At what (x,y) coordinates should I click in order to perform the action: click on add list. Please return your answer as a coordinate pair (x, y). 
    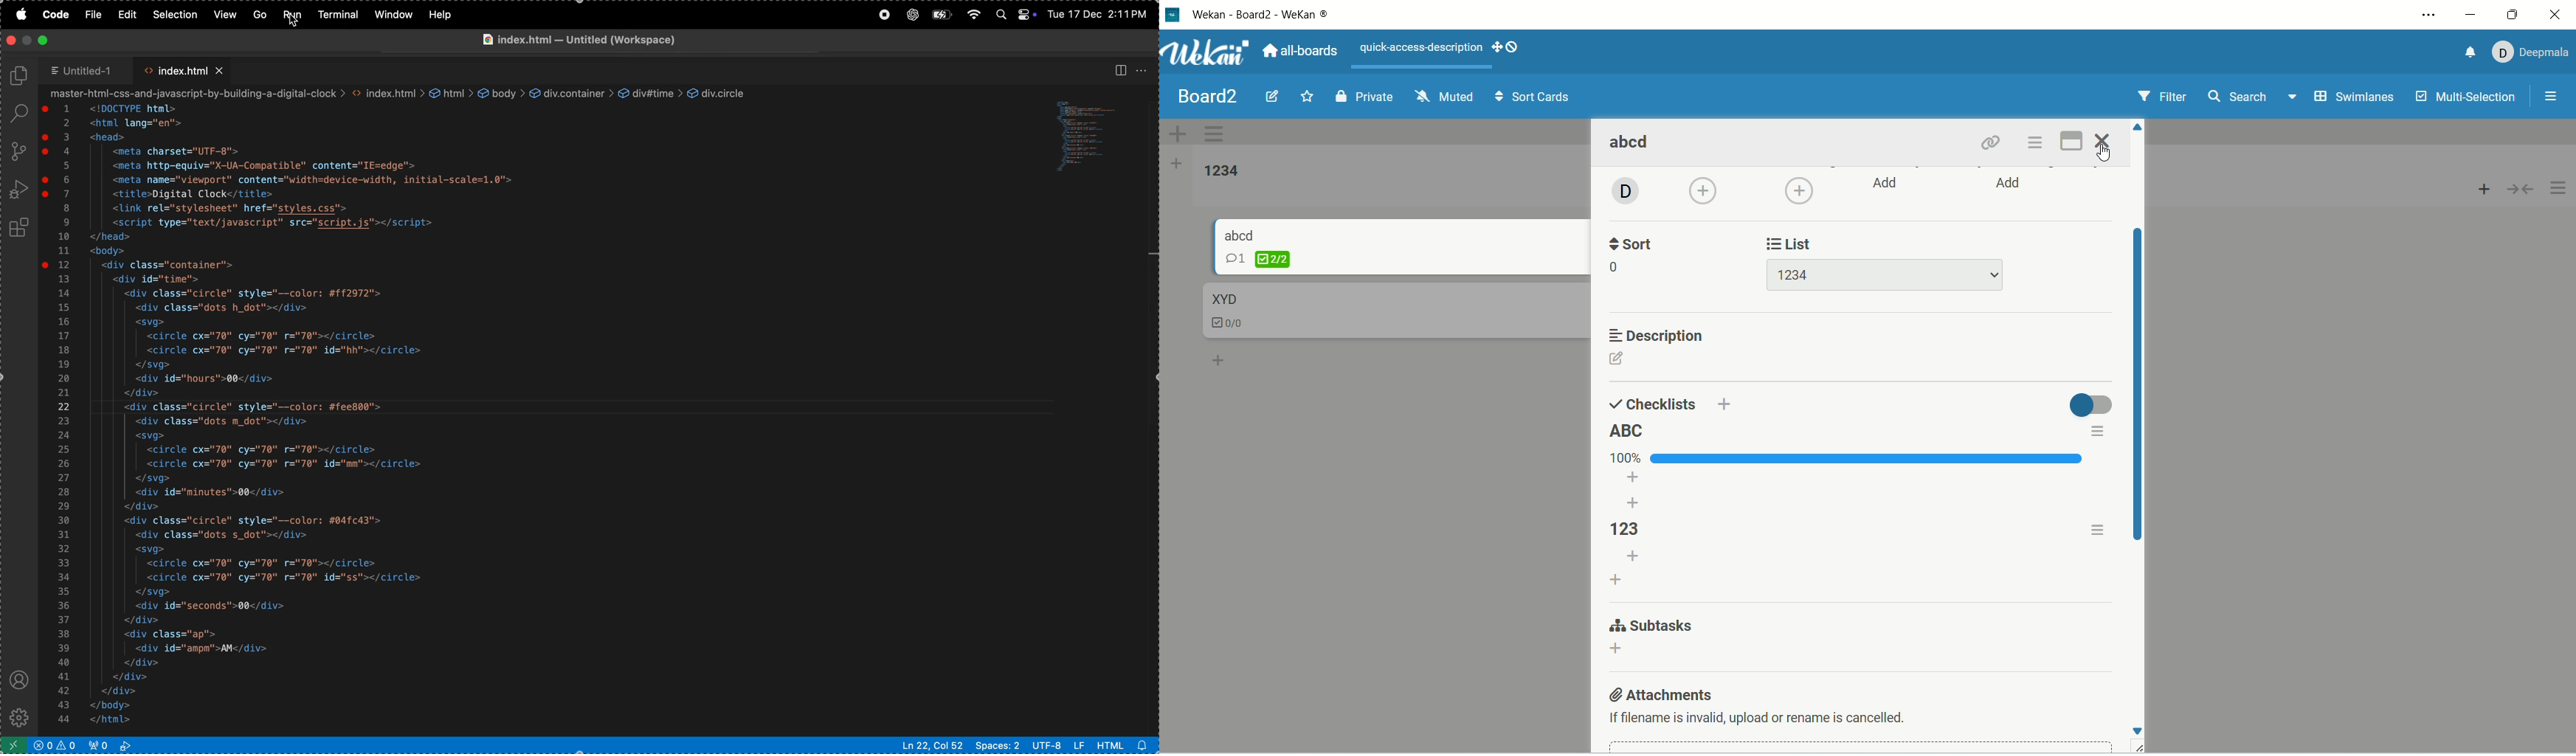
    Looking at the image, I should click on (1178, 164).